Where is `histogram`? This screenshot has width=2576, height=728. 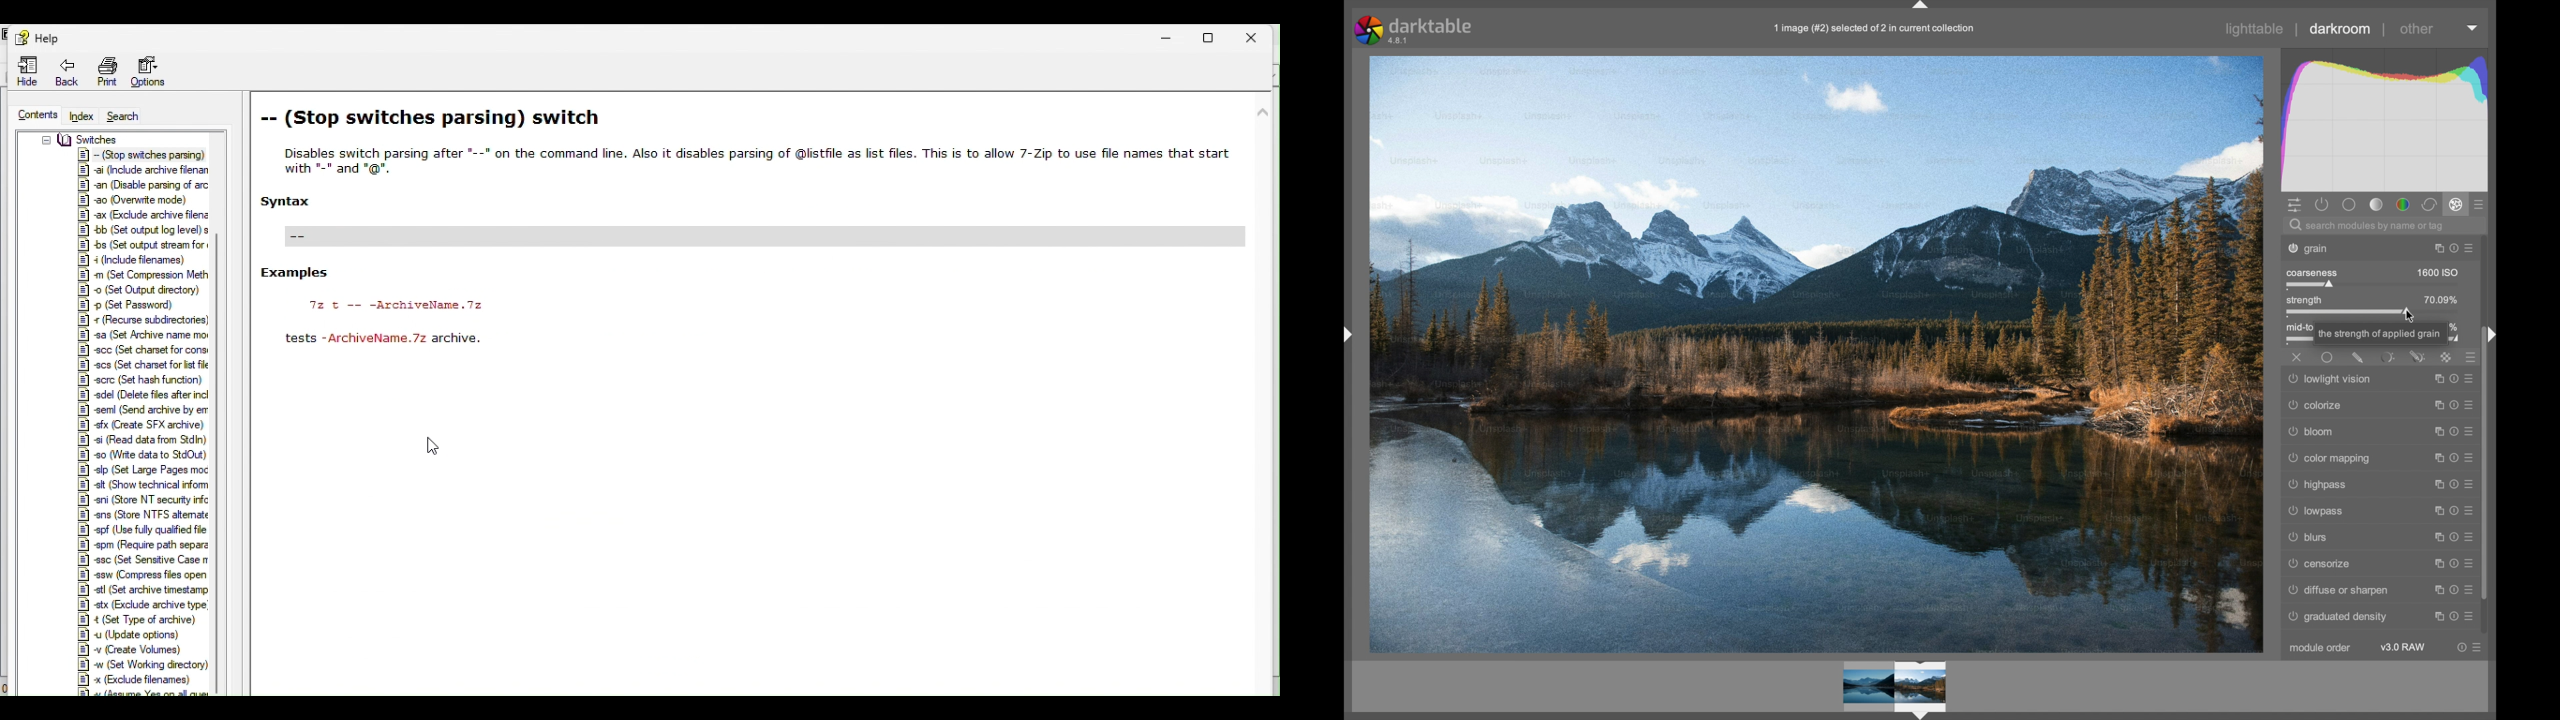
histogram is located at coordinates (2382, 118).